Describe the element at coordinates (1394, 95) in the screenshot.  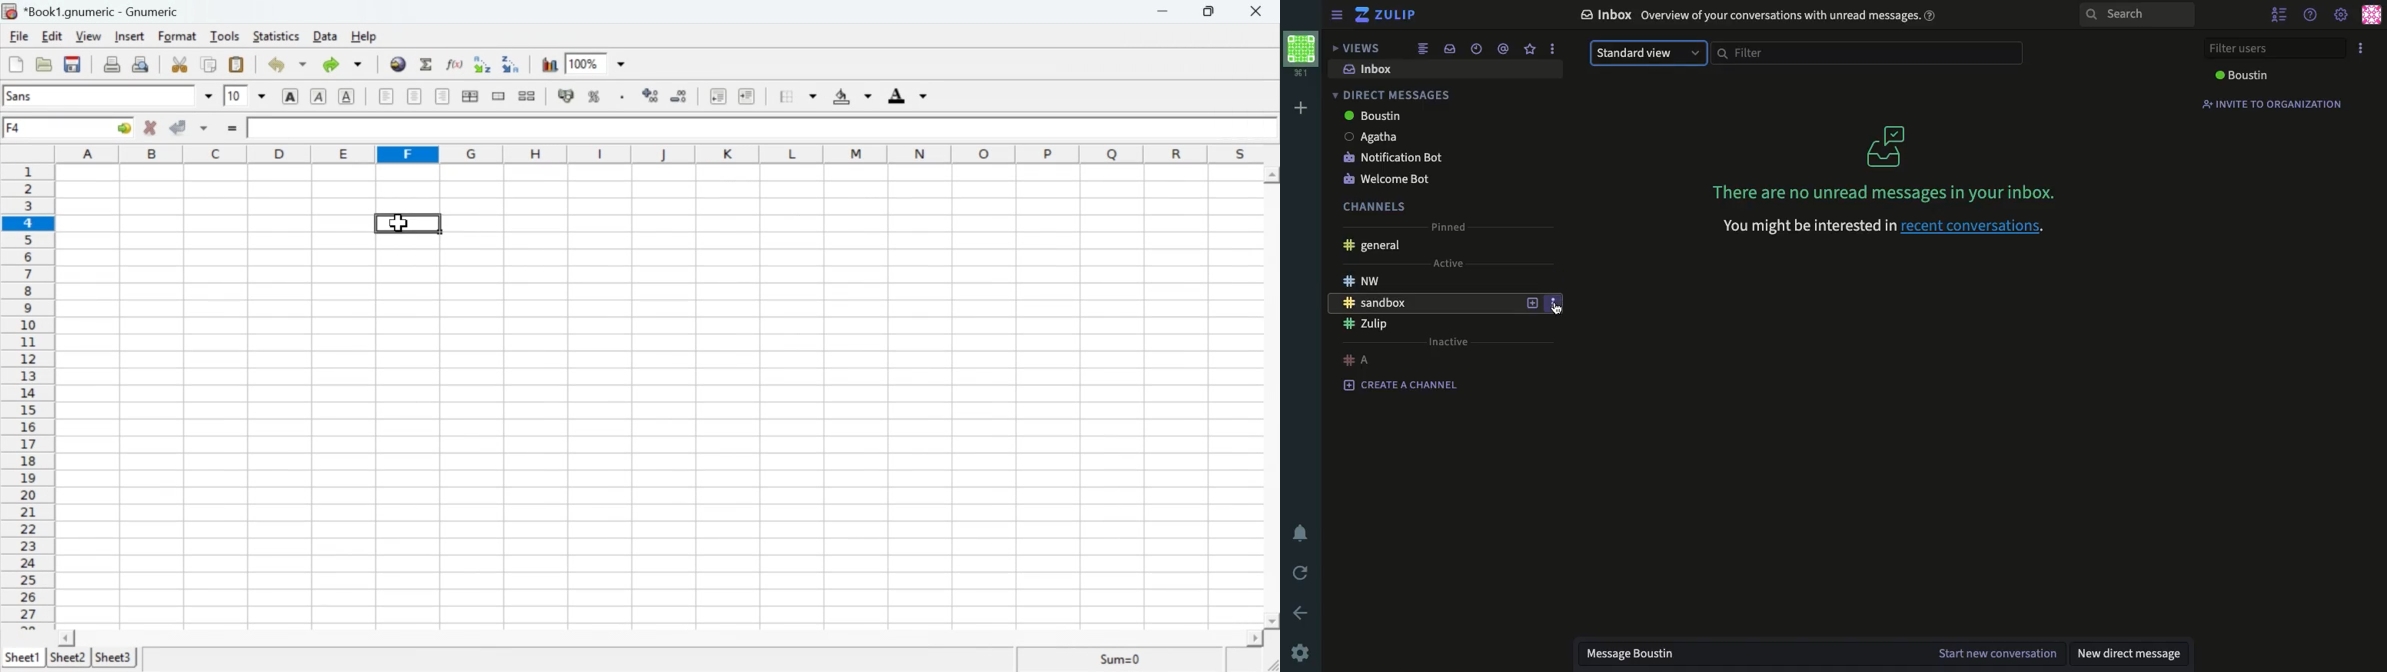
I see `direct messages` at that location.